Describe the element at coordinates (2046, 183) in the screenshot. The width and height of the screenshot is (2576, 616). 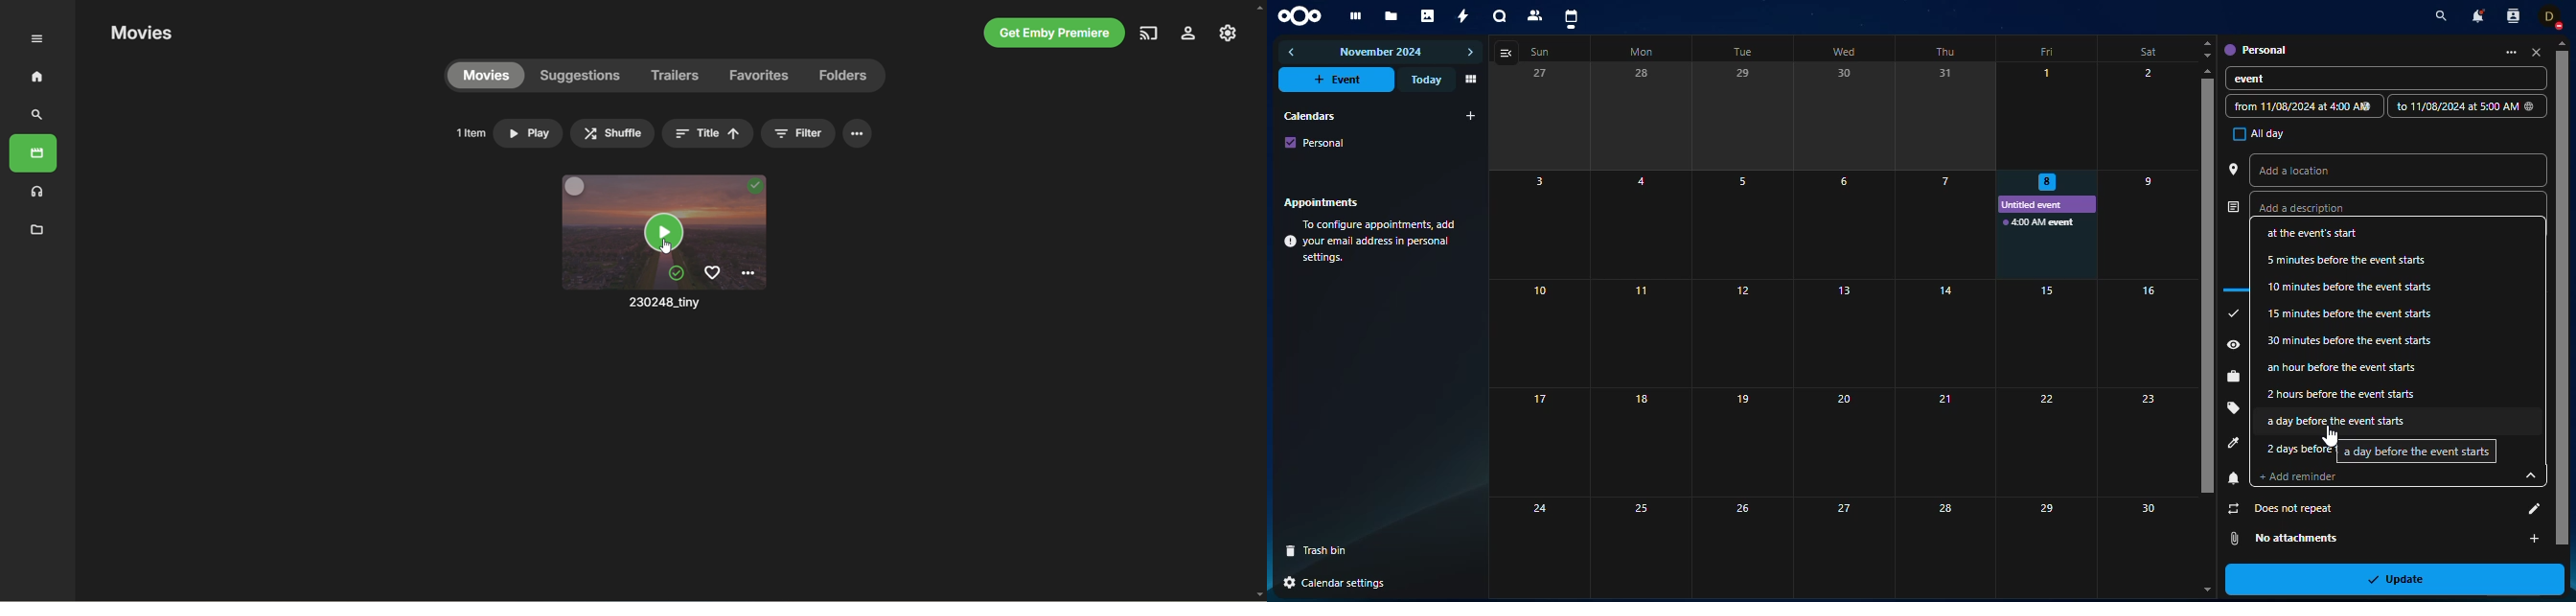
I see `selected date` at that location.